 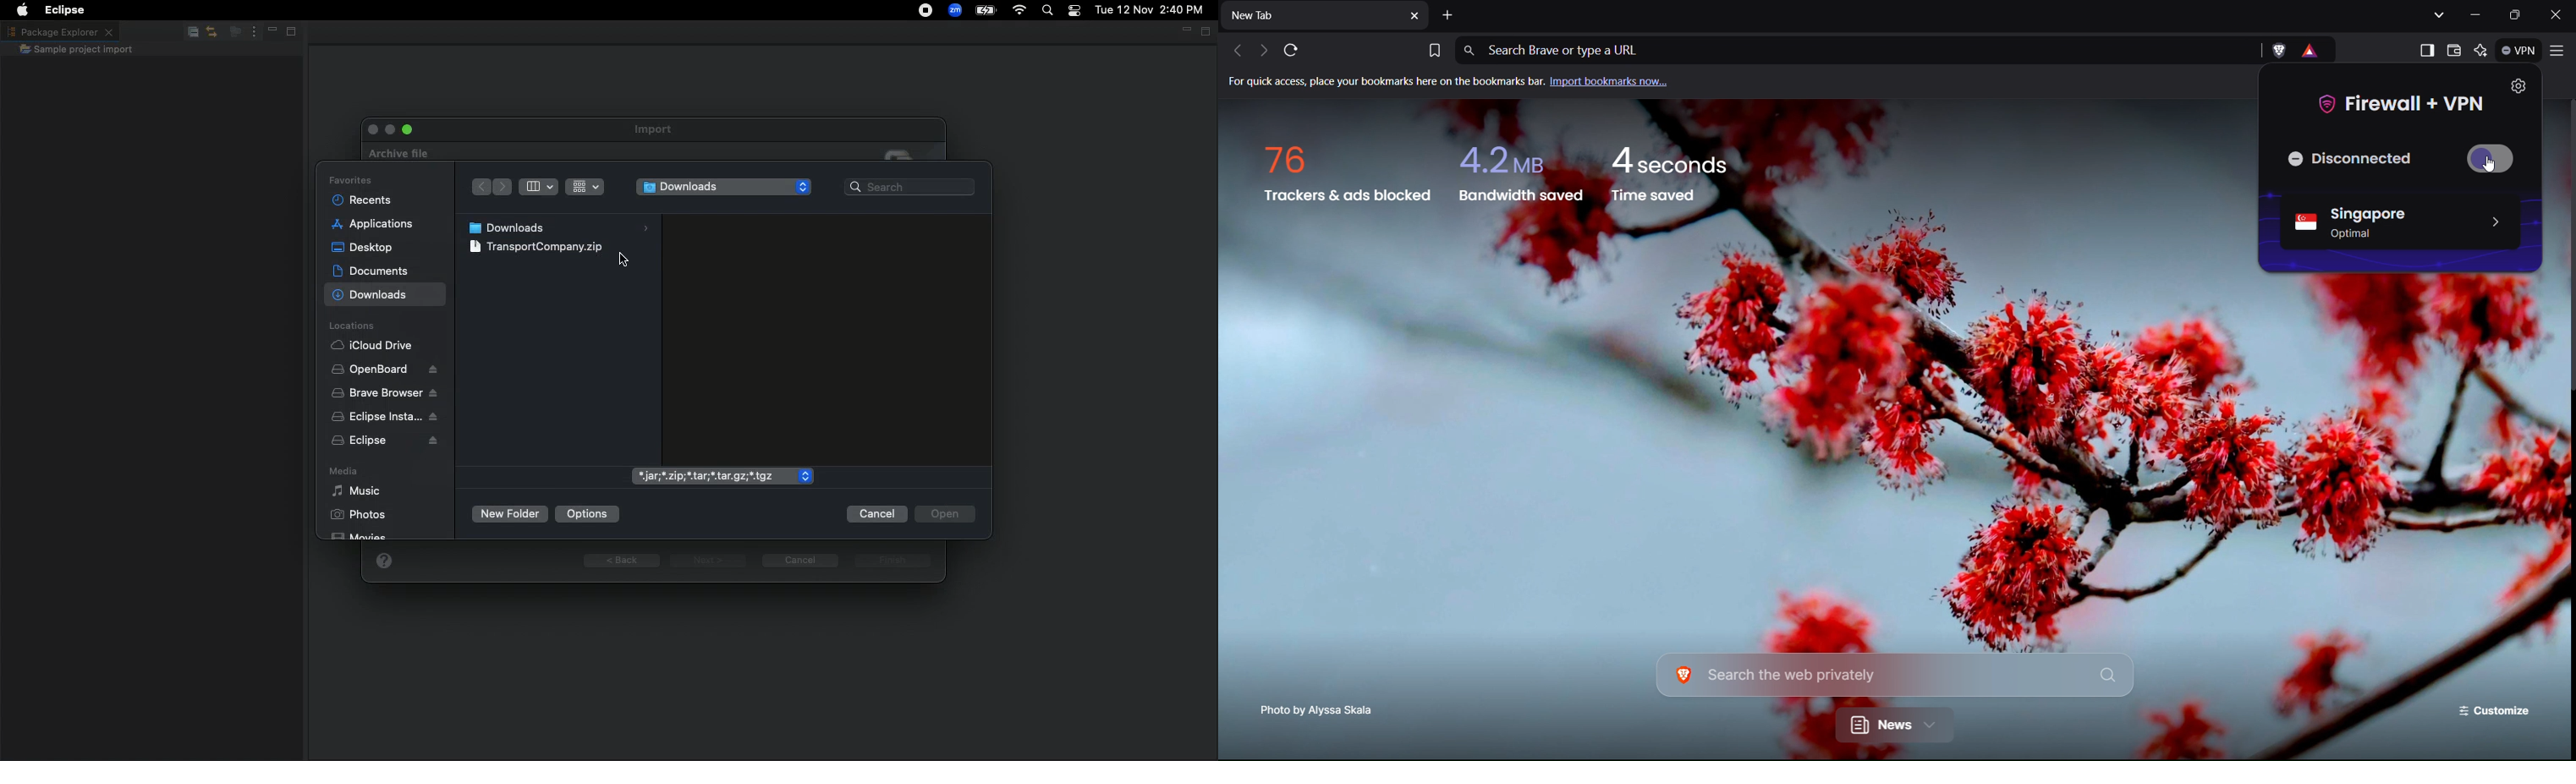 I want to click on iCloud Drive, so click(x=376, y=347).